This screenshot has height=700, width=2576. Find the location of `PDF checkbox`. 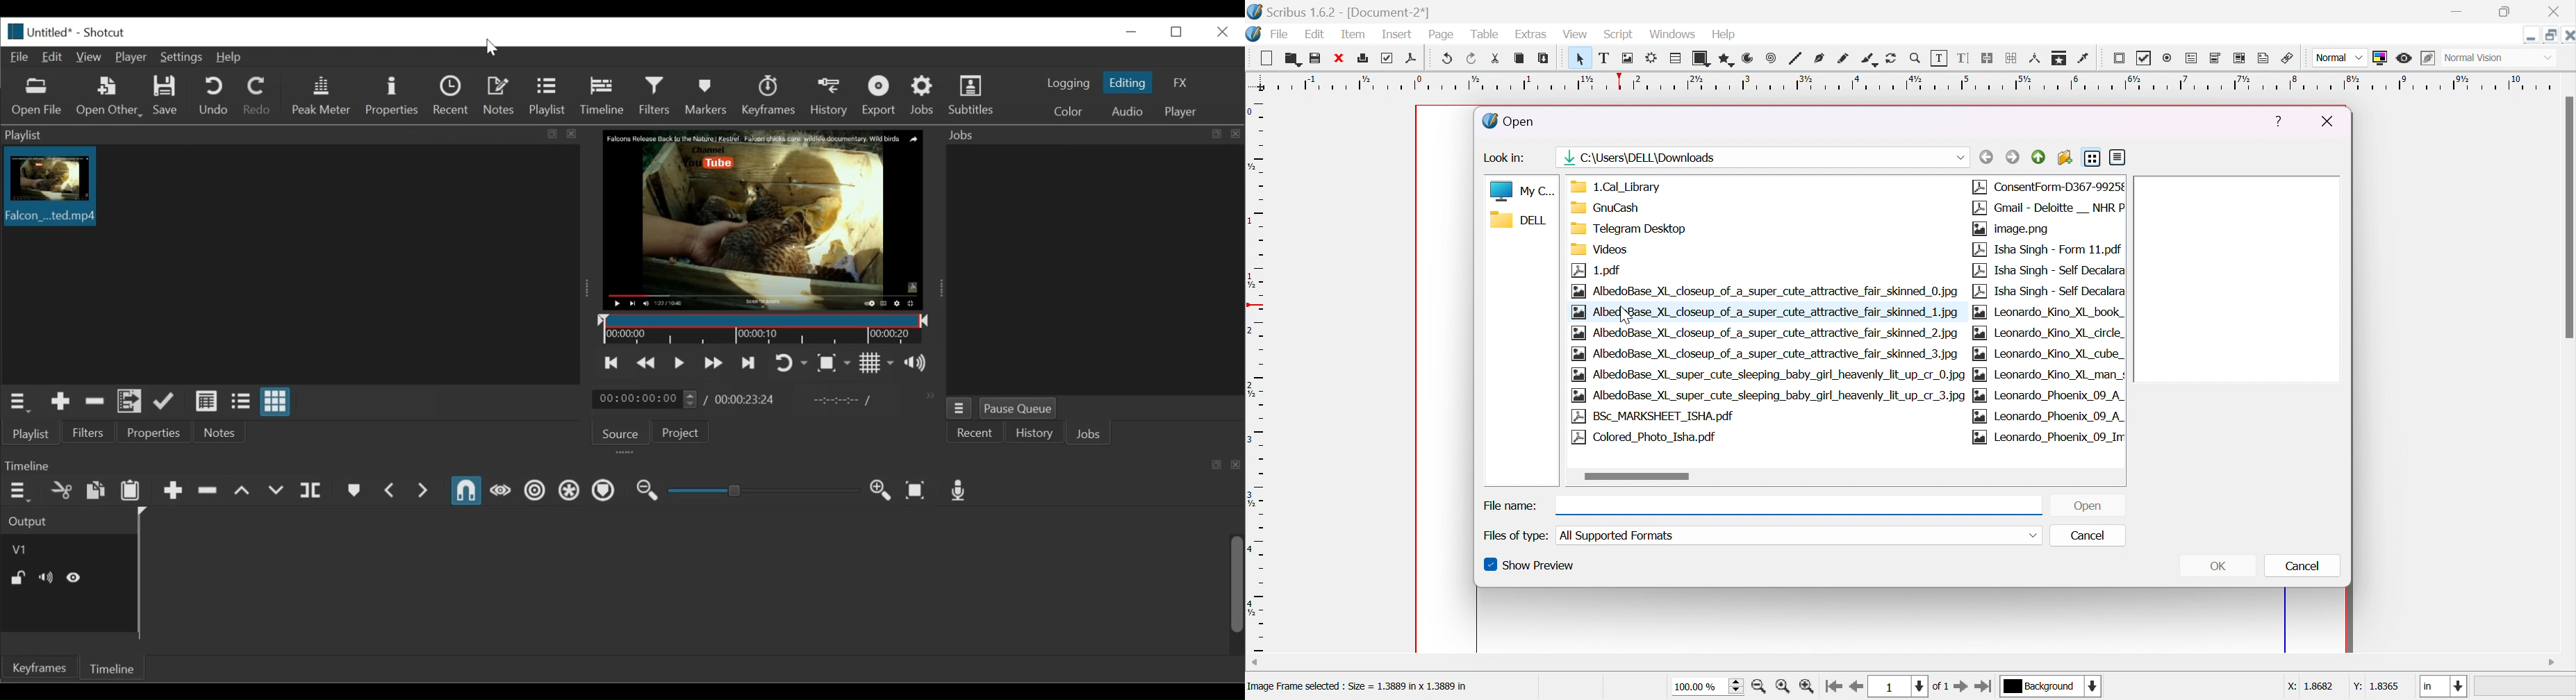

PDF checkbox is located at coordinates (2147, 58).